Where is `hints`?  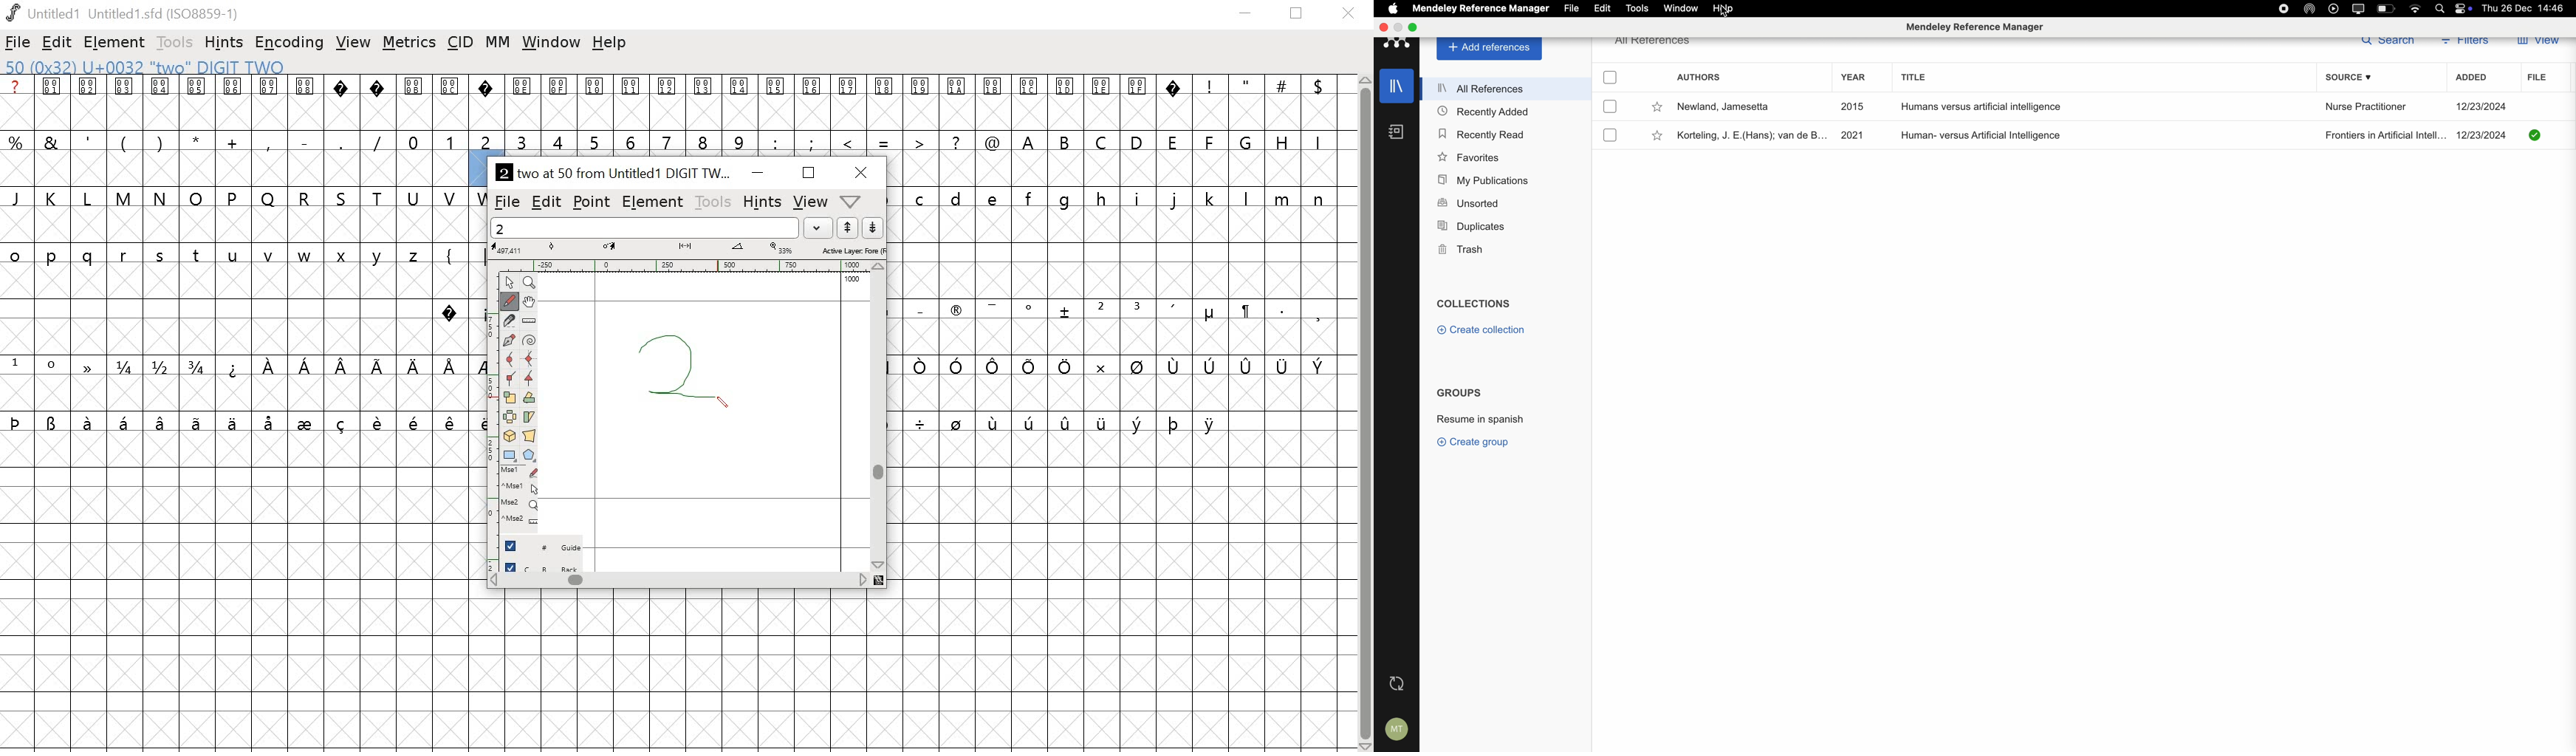 hints is located at coordinates (762, 201).